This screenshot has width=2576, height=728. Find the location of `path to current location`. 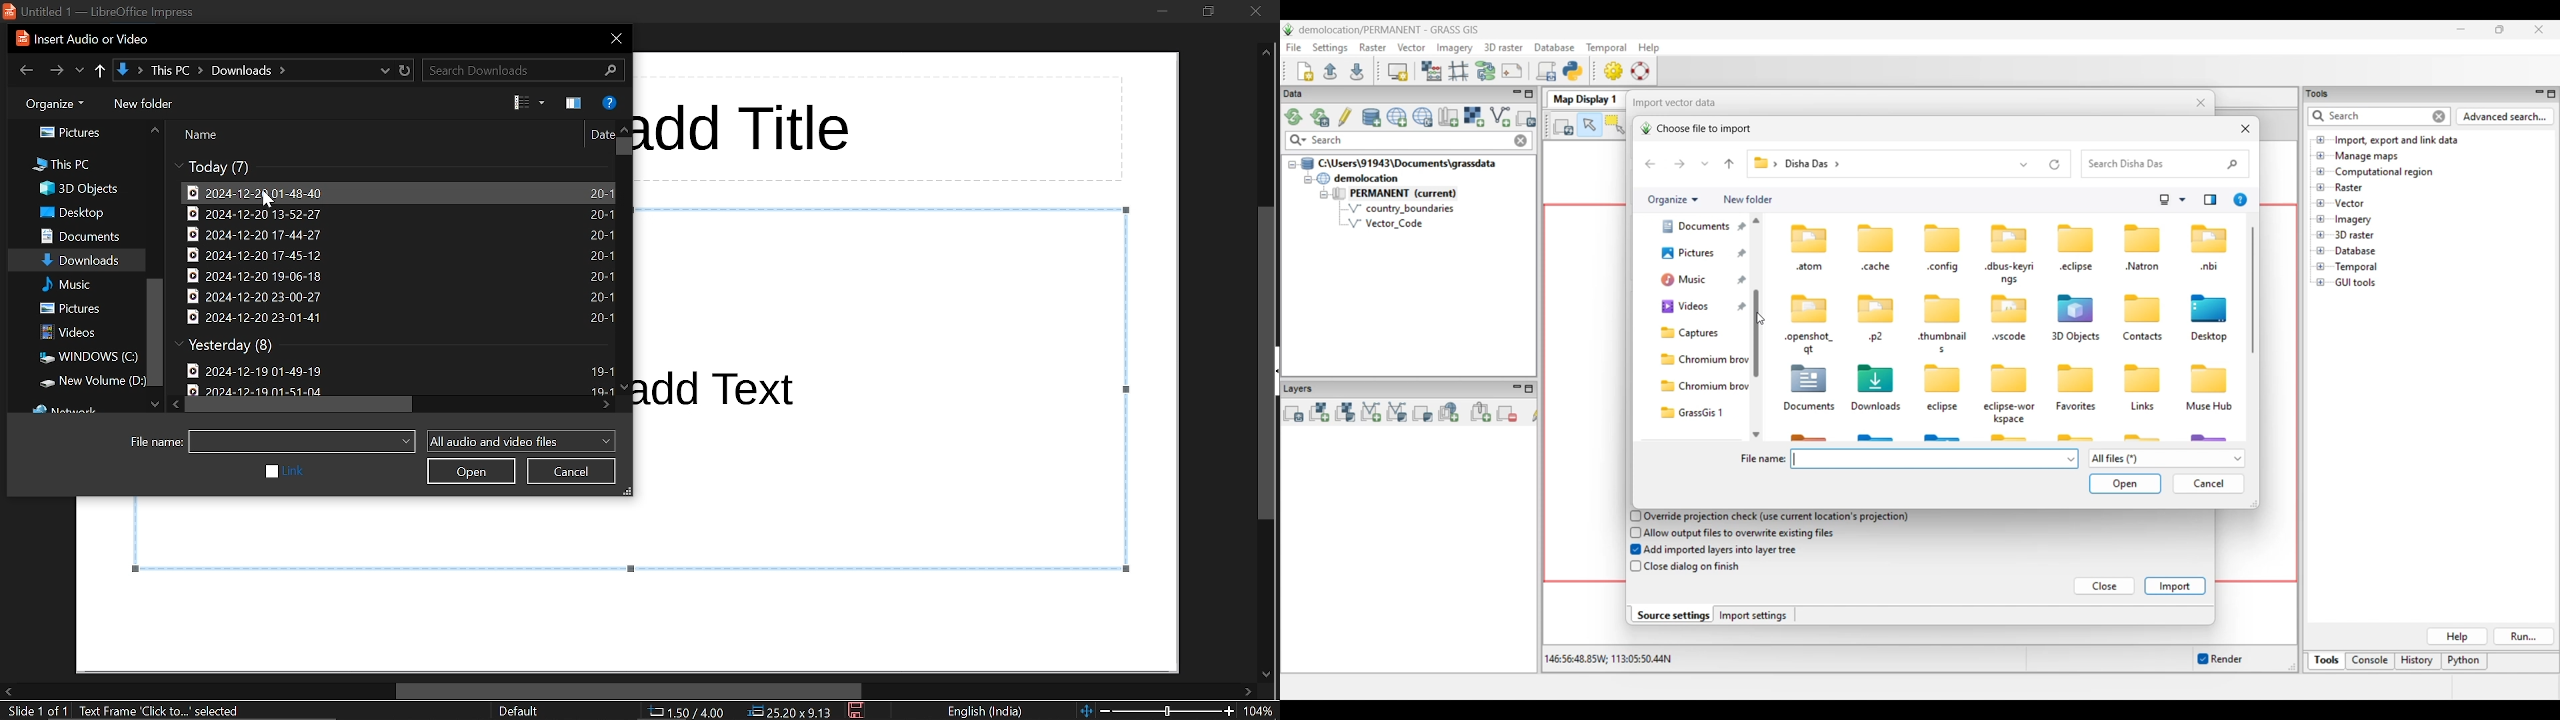

path to current location is located at coordinates (252, 69).